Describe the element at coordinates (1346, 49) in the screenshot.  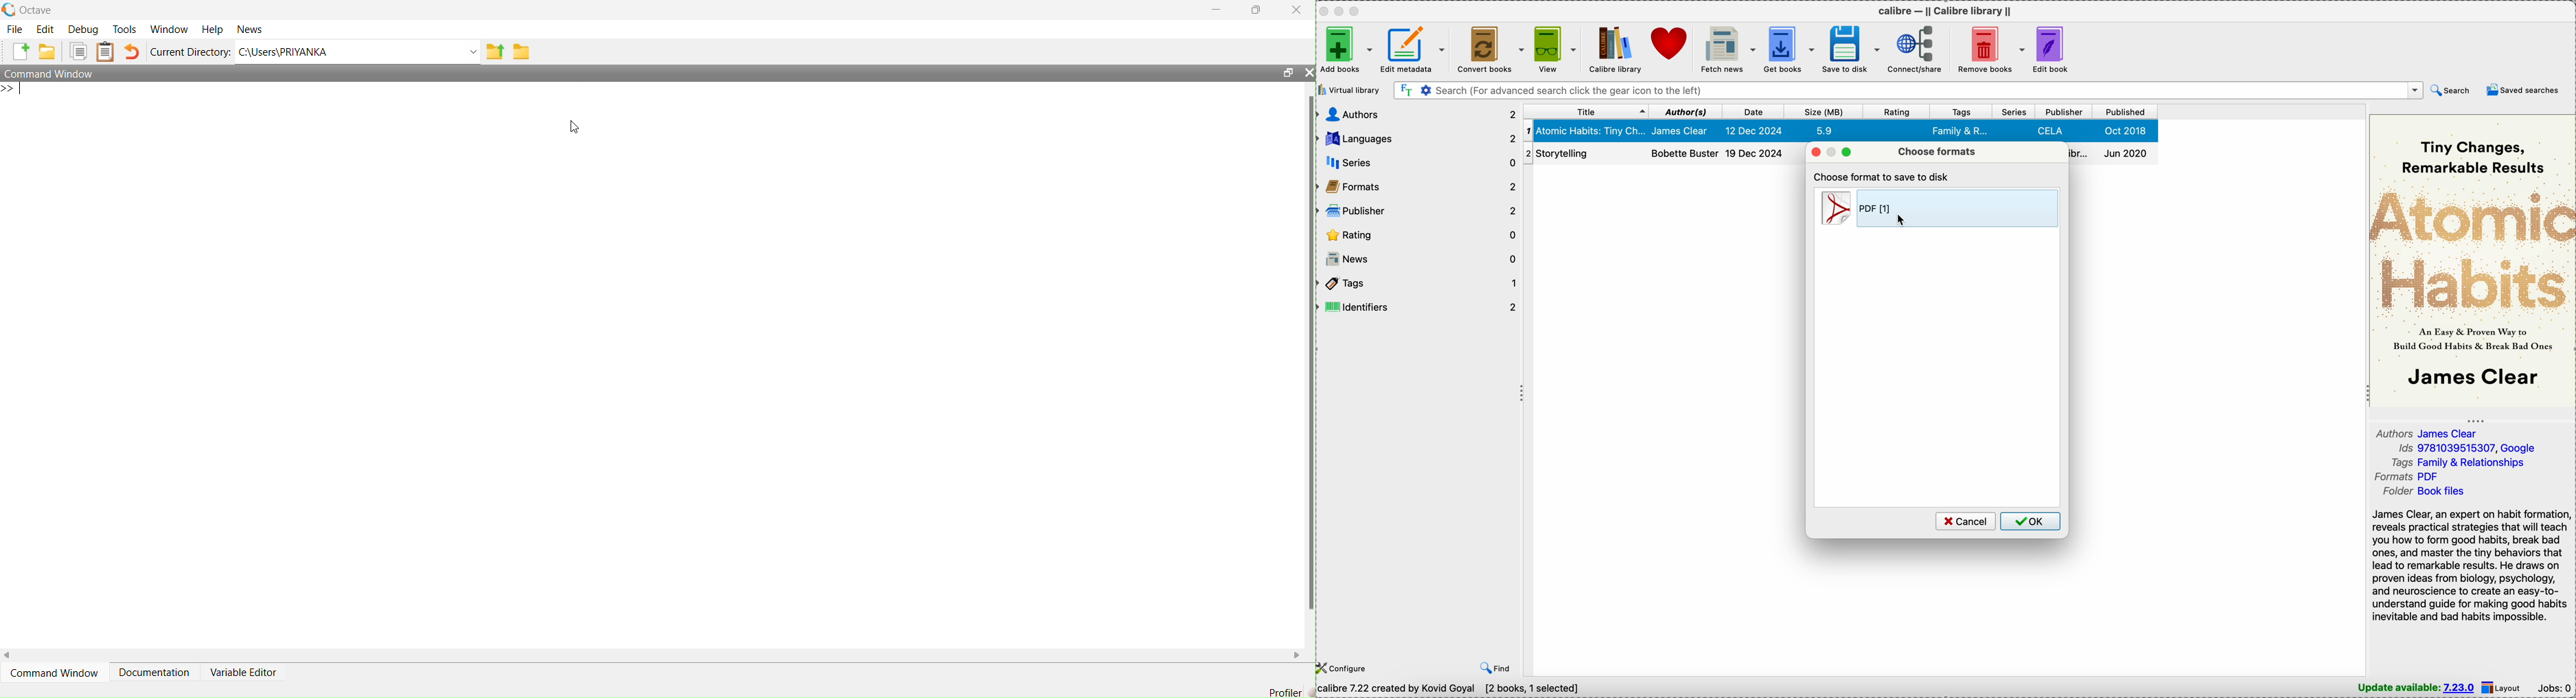
I see `add books` at that location.